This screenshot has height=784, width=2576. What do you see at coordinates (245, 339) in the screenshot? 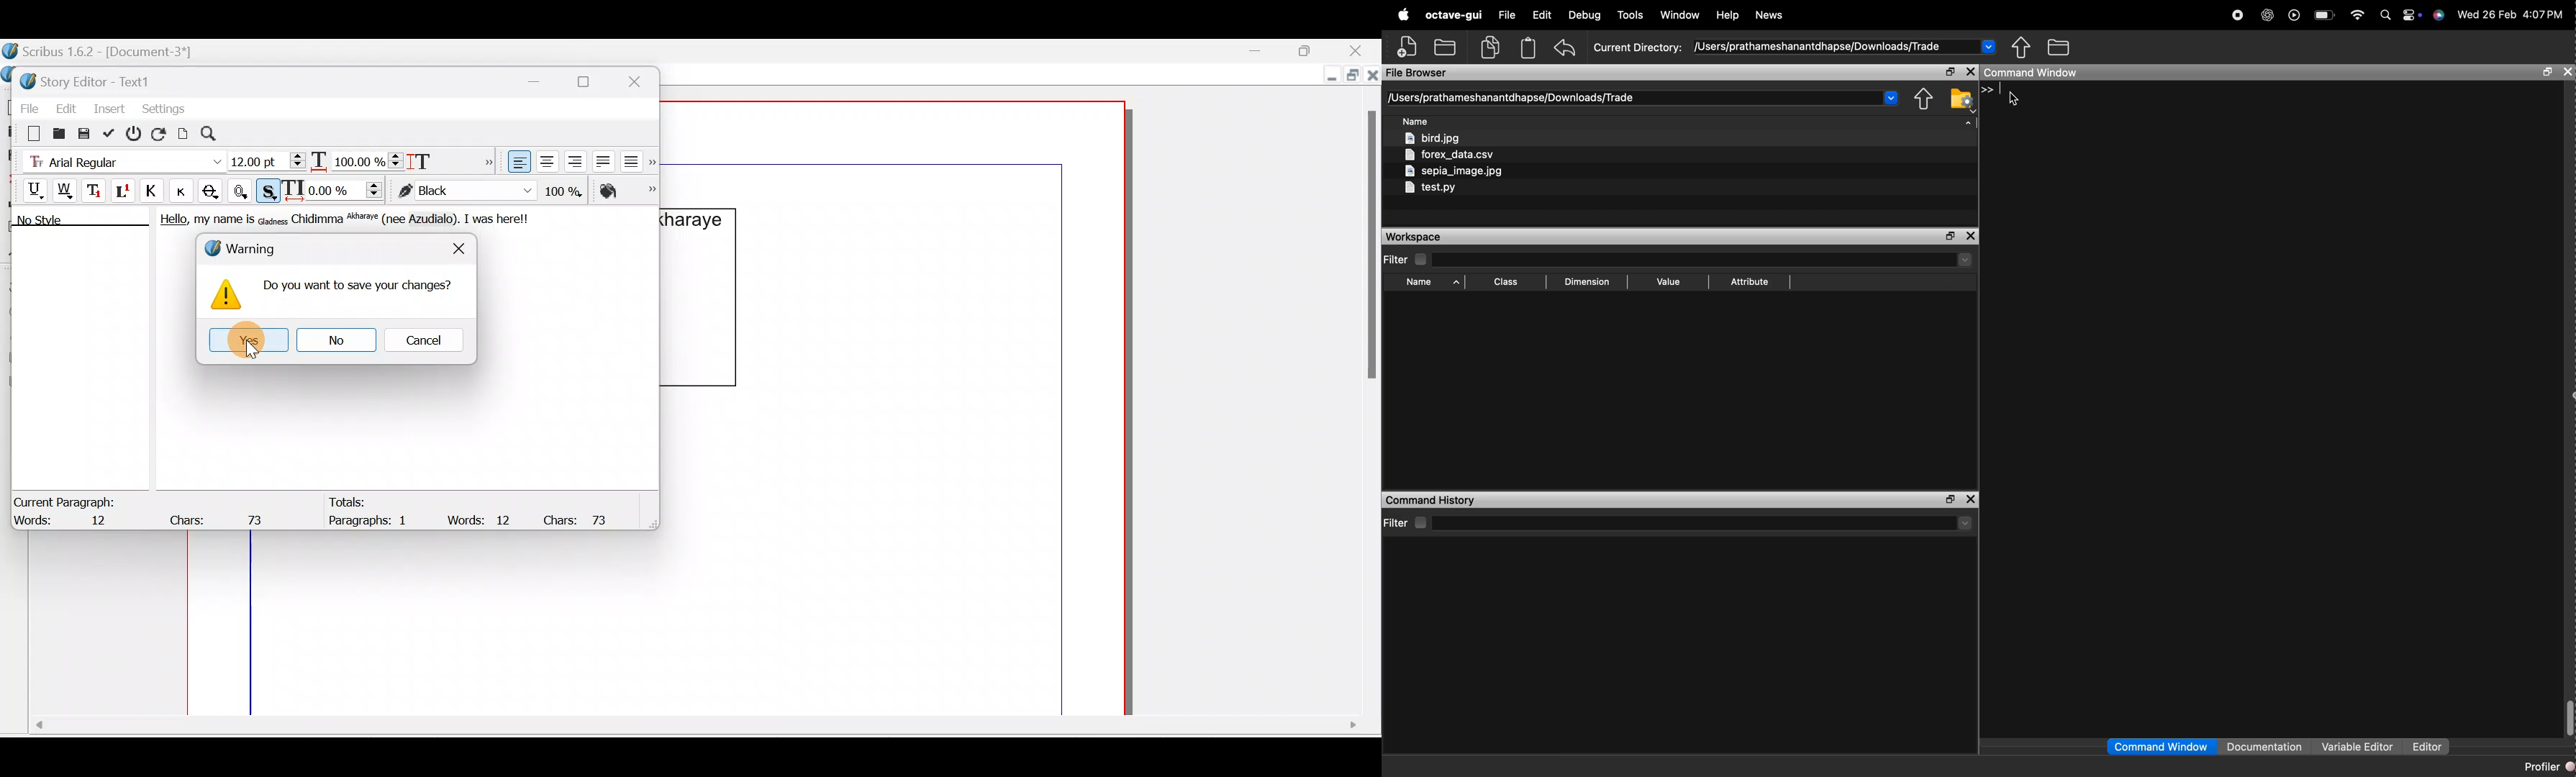
I see `Yes` at bounding box center [245, 339].